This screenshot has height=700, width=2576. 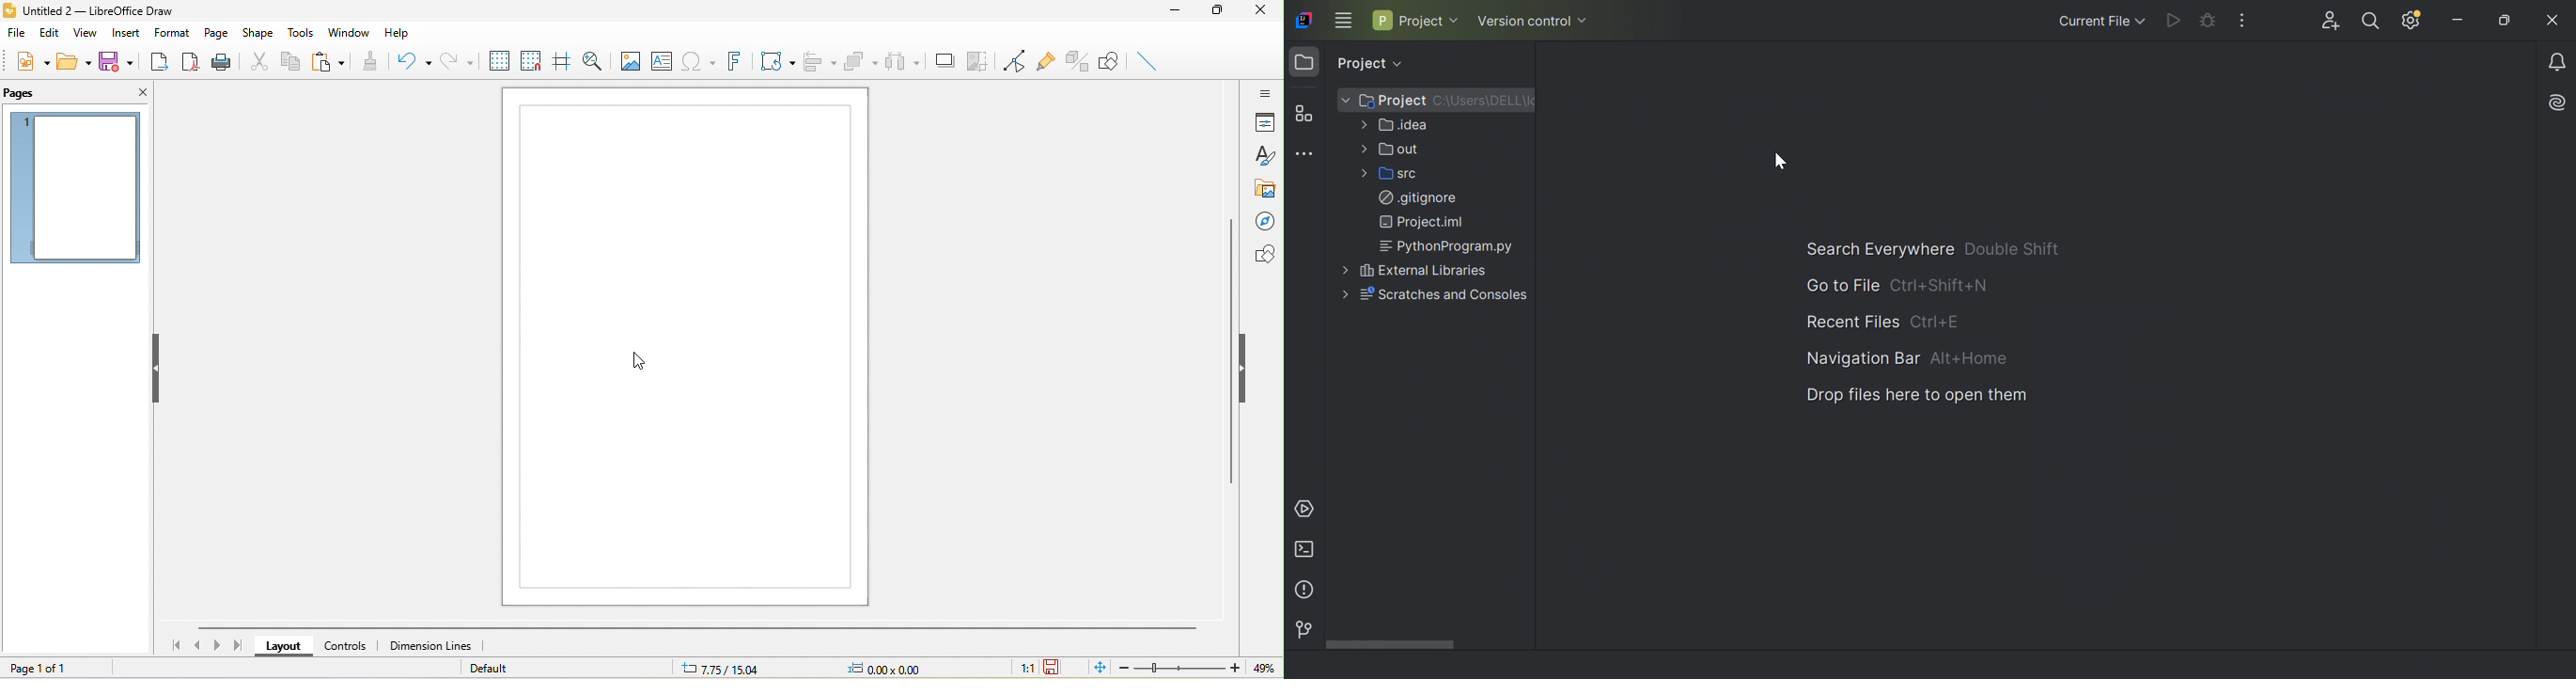 I want to click on default, so click(x=503, y=671).